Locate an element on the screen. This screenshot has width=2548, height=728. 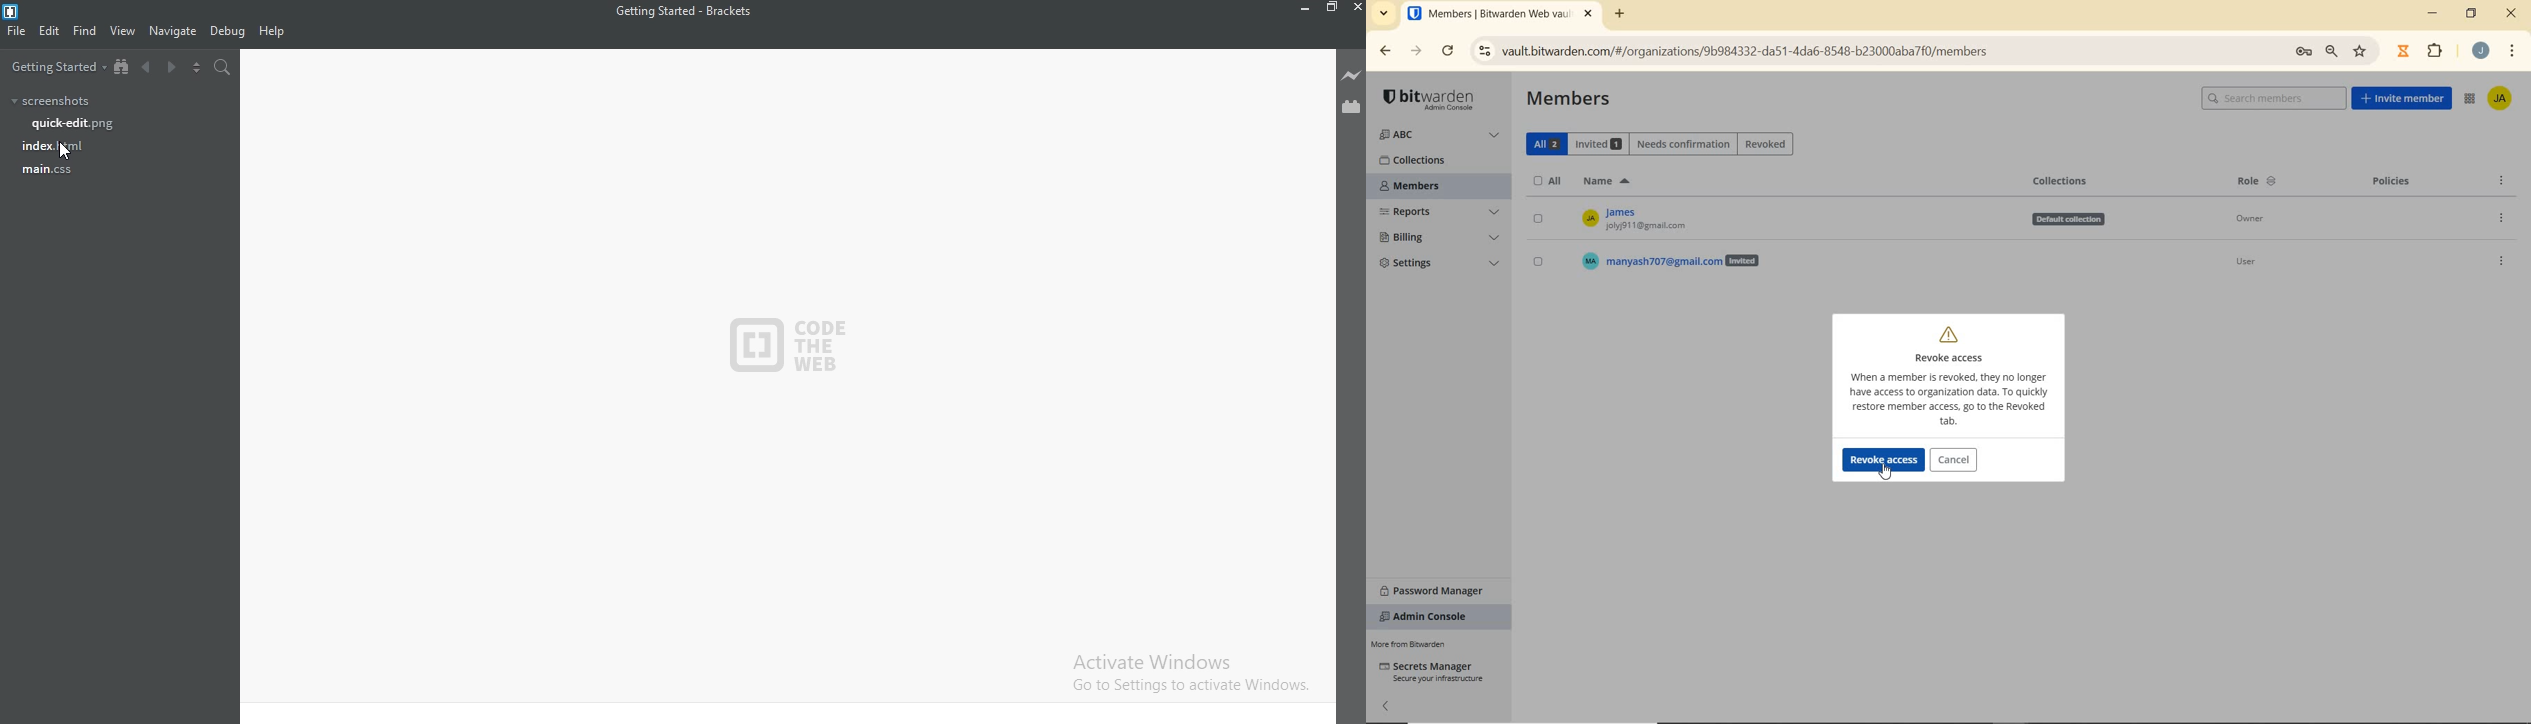
ORGANIZATION NAME is located at coordinates (1441, 135).